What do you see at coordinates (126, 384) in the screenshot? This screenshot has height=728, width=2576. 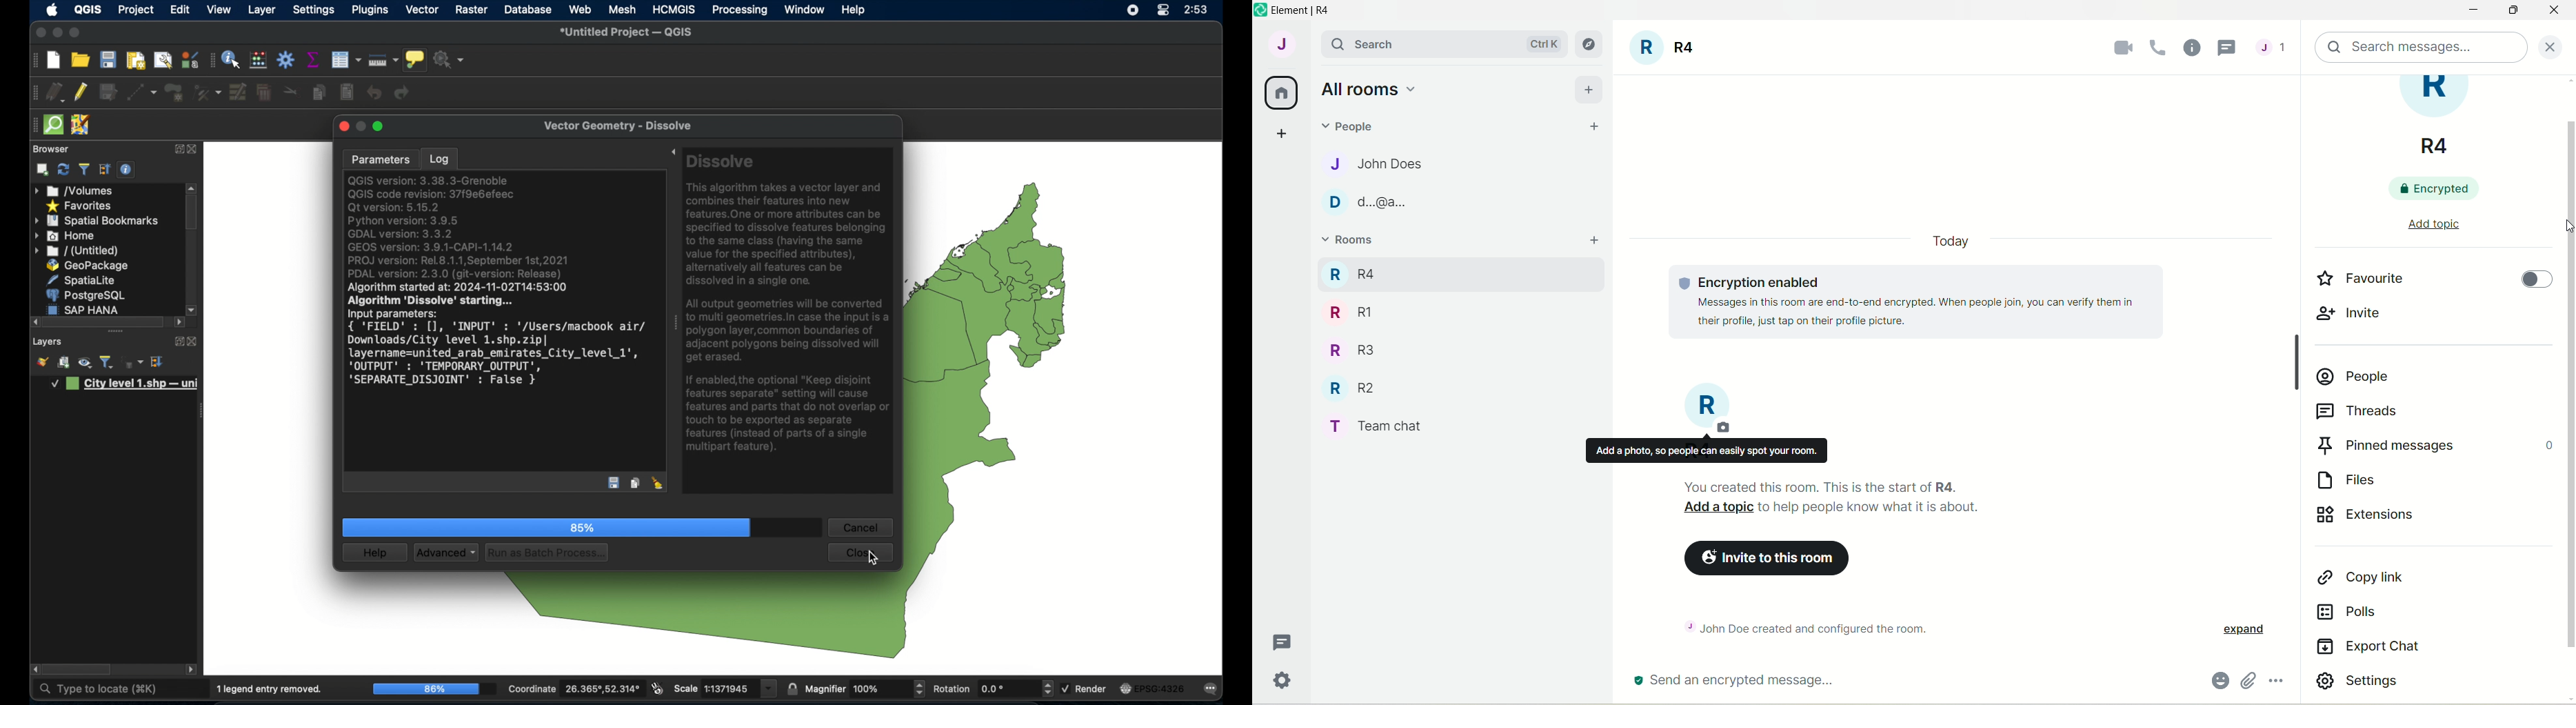 I see `layer 1` at bounding box center [126, 384].